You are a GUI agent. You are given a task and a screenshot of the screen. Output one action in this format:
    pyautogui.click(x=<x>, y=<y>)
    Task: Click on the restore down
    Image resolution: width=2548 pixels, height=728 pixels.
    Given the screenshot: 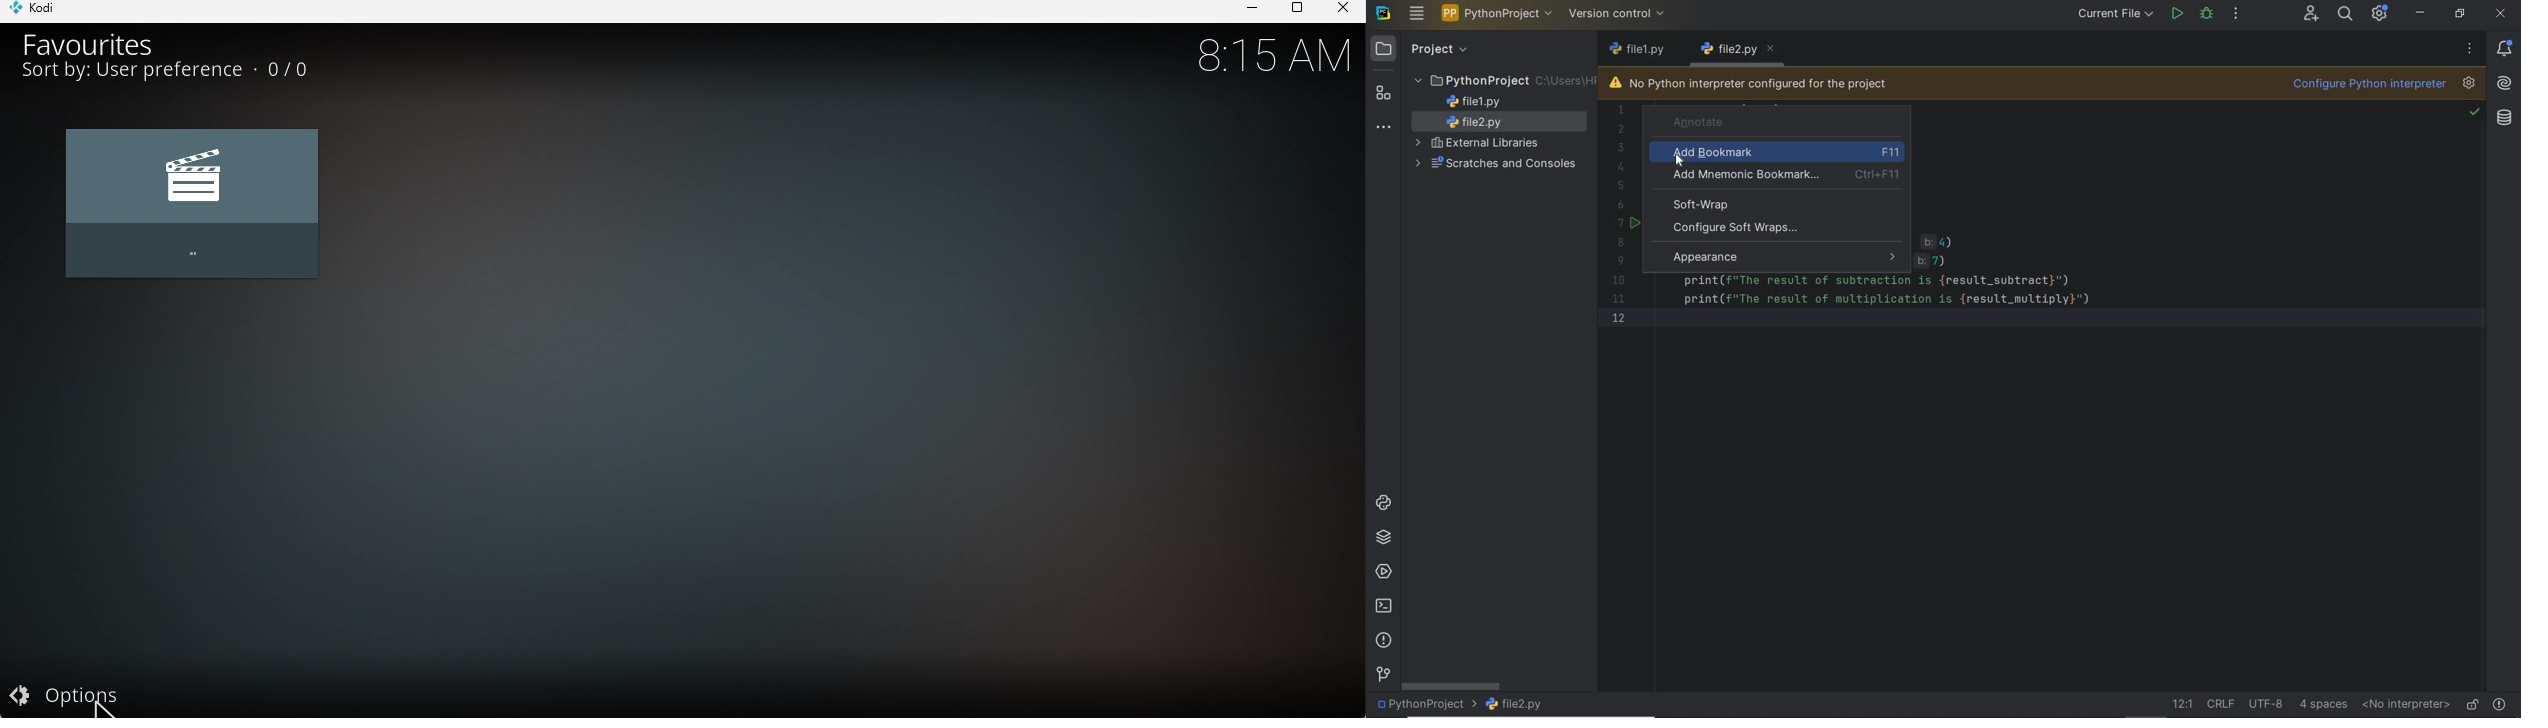 What is the action you would take?
    pyautogui.click(x=2459, y=13)
    